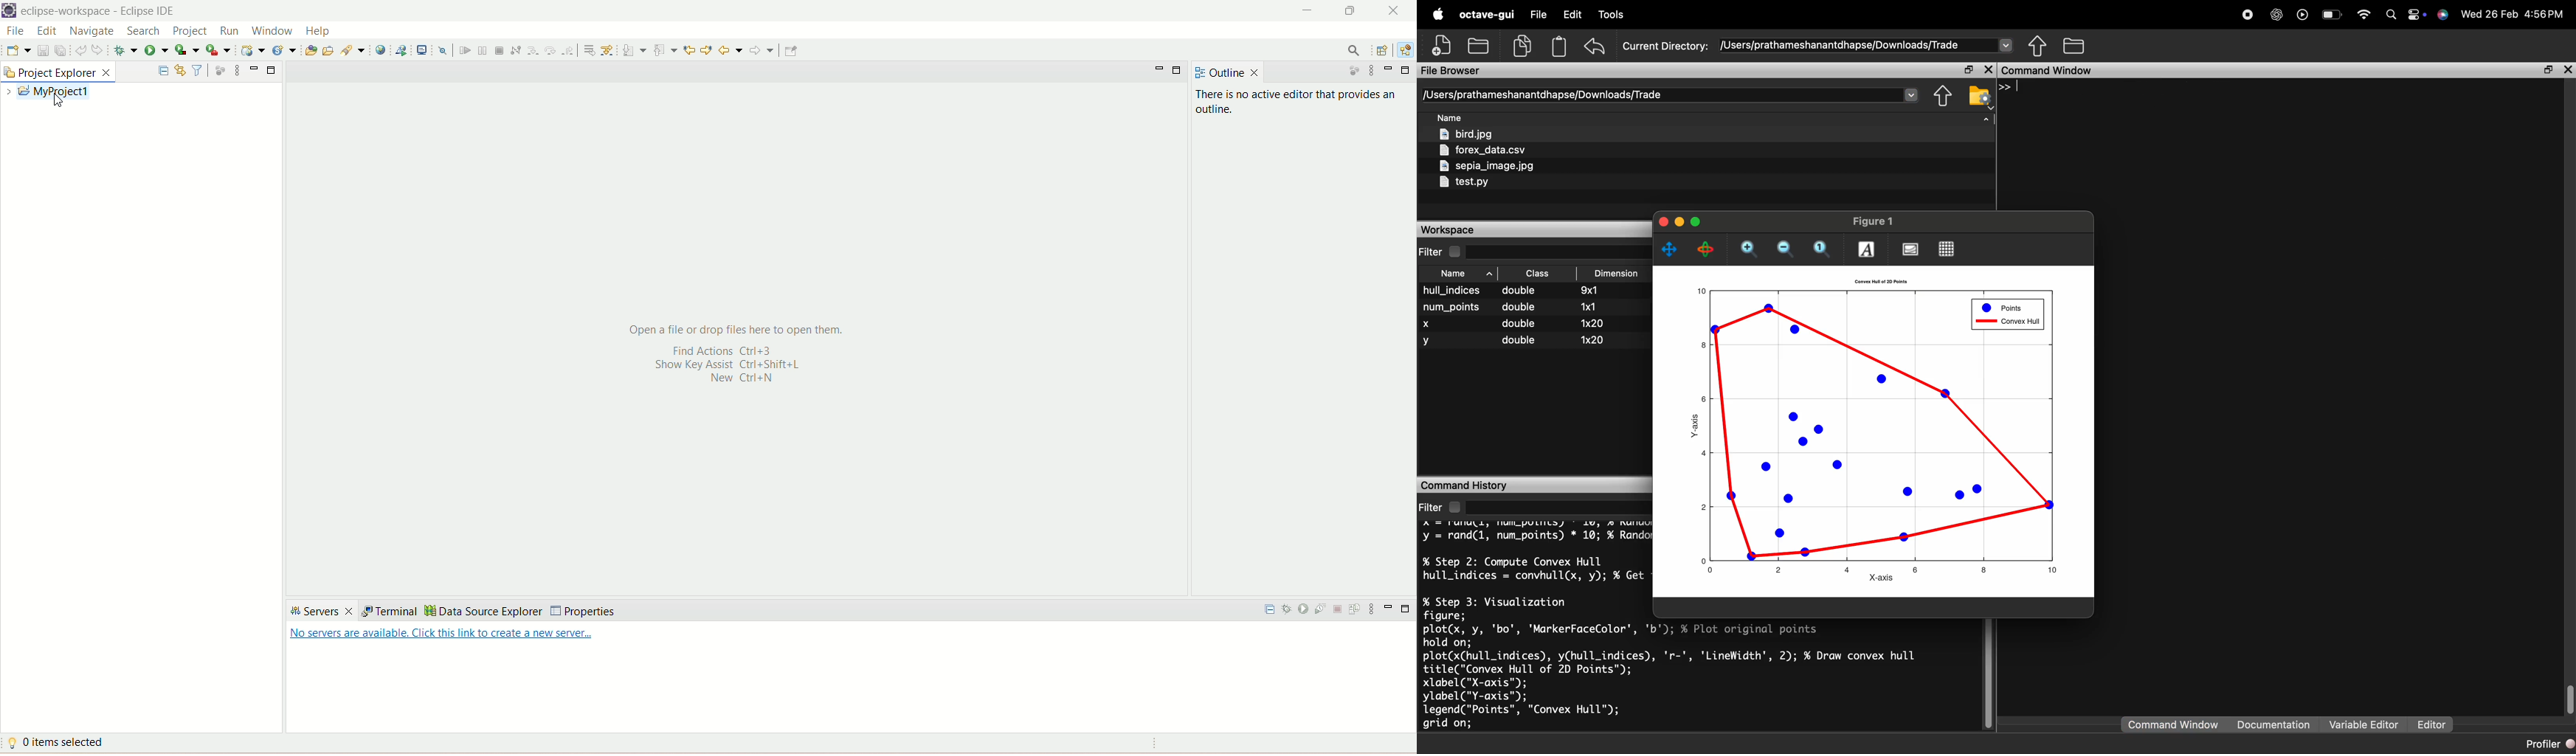 Image resolution: width=2576 pixels, height=756 pixels. Describe the element at coordinates (1511, 290) in the screenshot. I see `hull_indices double 9x1` at that location.